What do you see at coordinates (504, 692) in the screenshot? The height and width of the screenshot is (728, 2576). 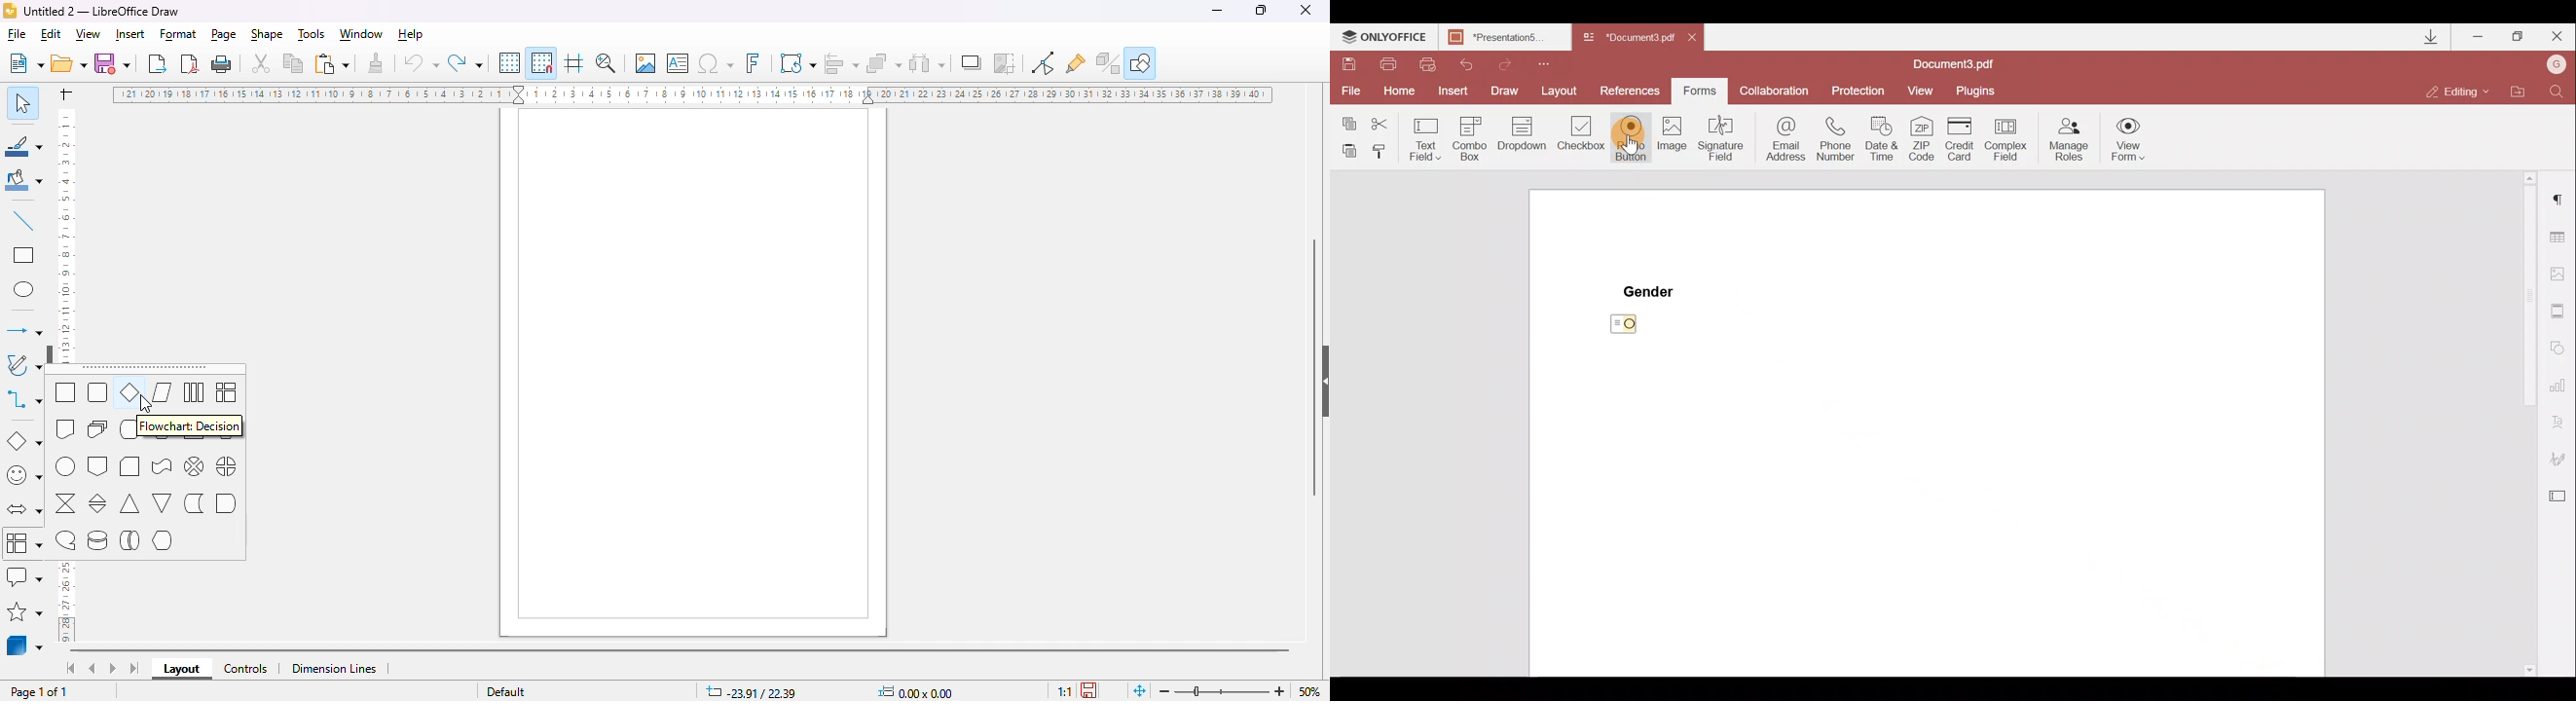 I see `slide master name` at bounding box center [504, 692].